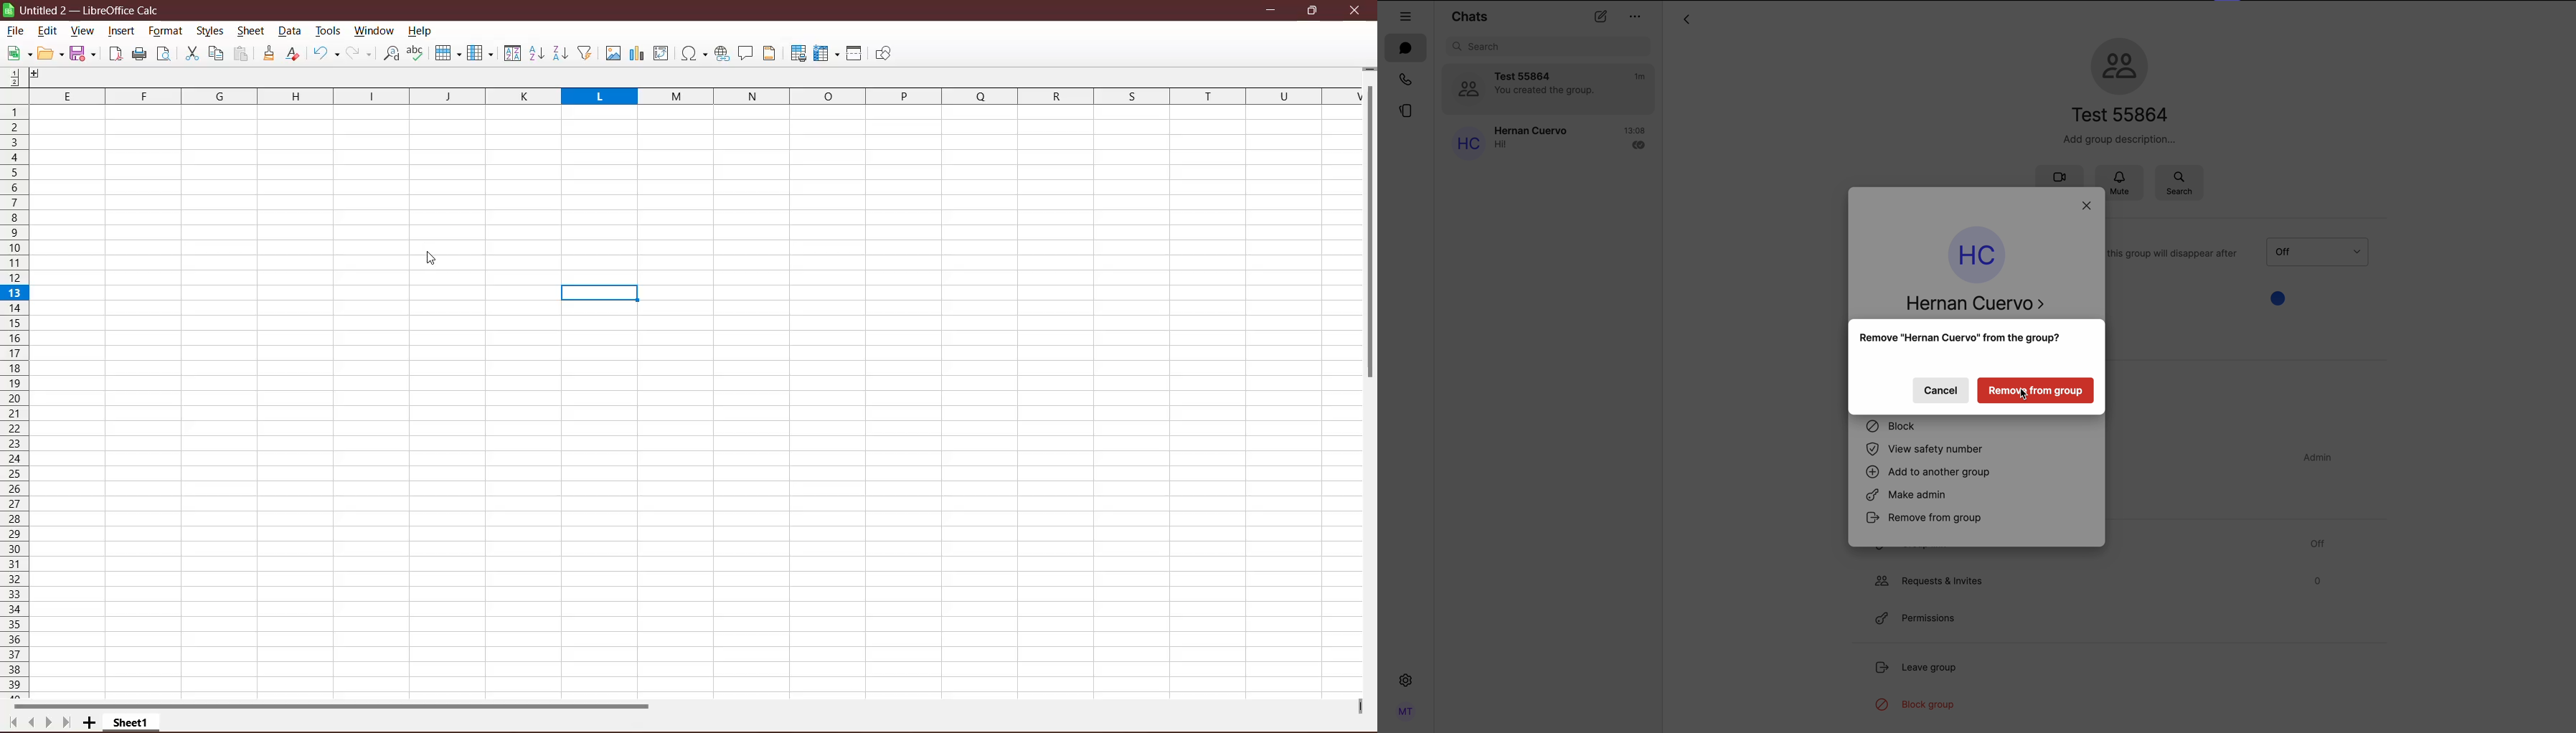 This screenshot has width=2576, height=756. Describe the element at coordinates (636, 53) in the screenshot. I see `Insert Poll` at that location.